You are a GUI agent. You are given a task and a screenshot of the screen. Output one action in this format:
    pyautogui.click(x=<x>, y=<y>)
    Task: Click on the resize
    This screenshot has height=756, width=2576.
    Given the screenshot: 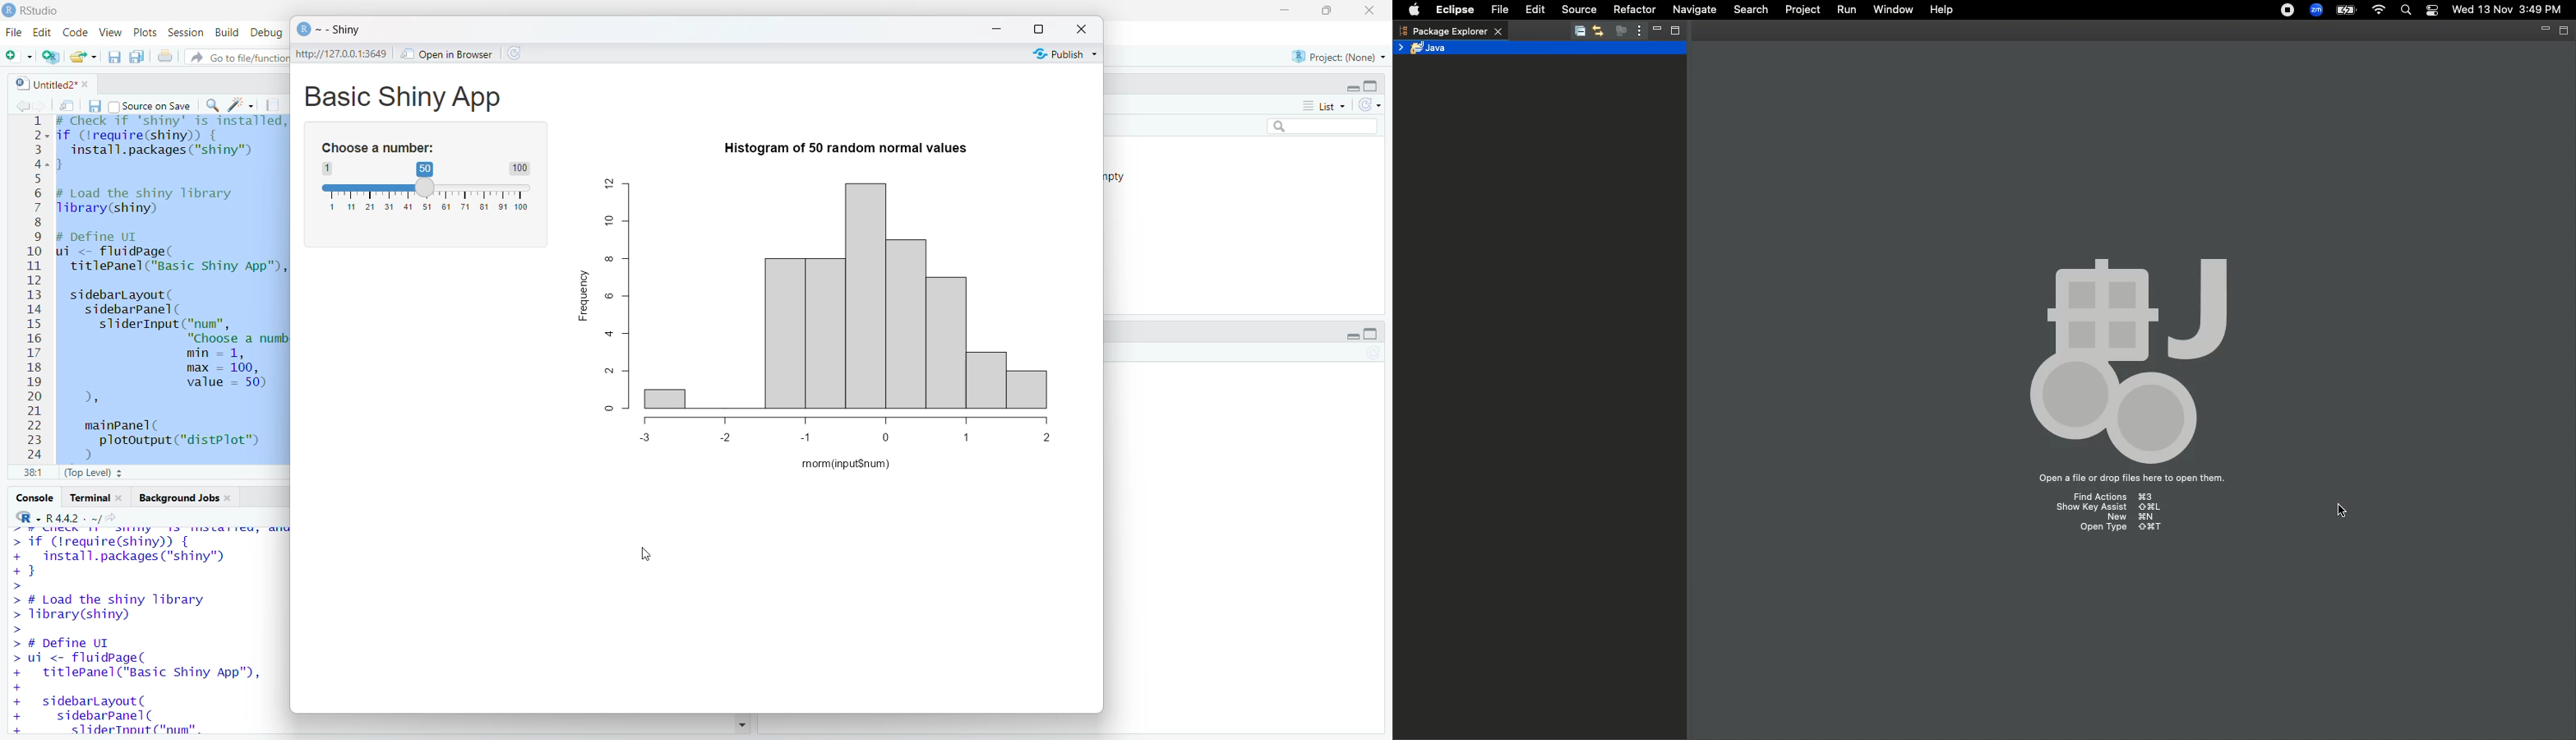 What is the action you would take?
    pyautogui.click(x=1324, y=10)
    